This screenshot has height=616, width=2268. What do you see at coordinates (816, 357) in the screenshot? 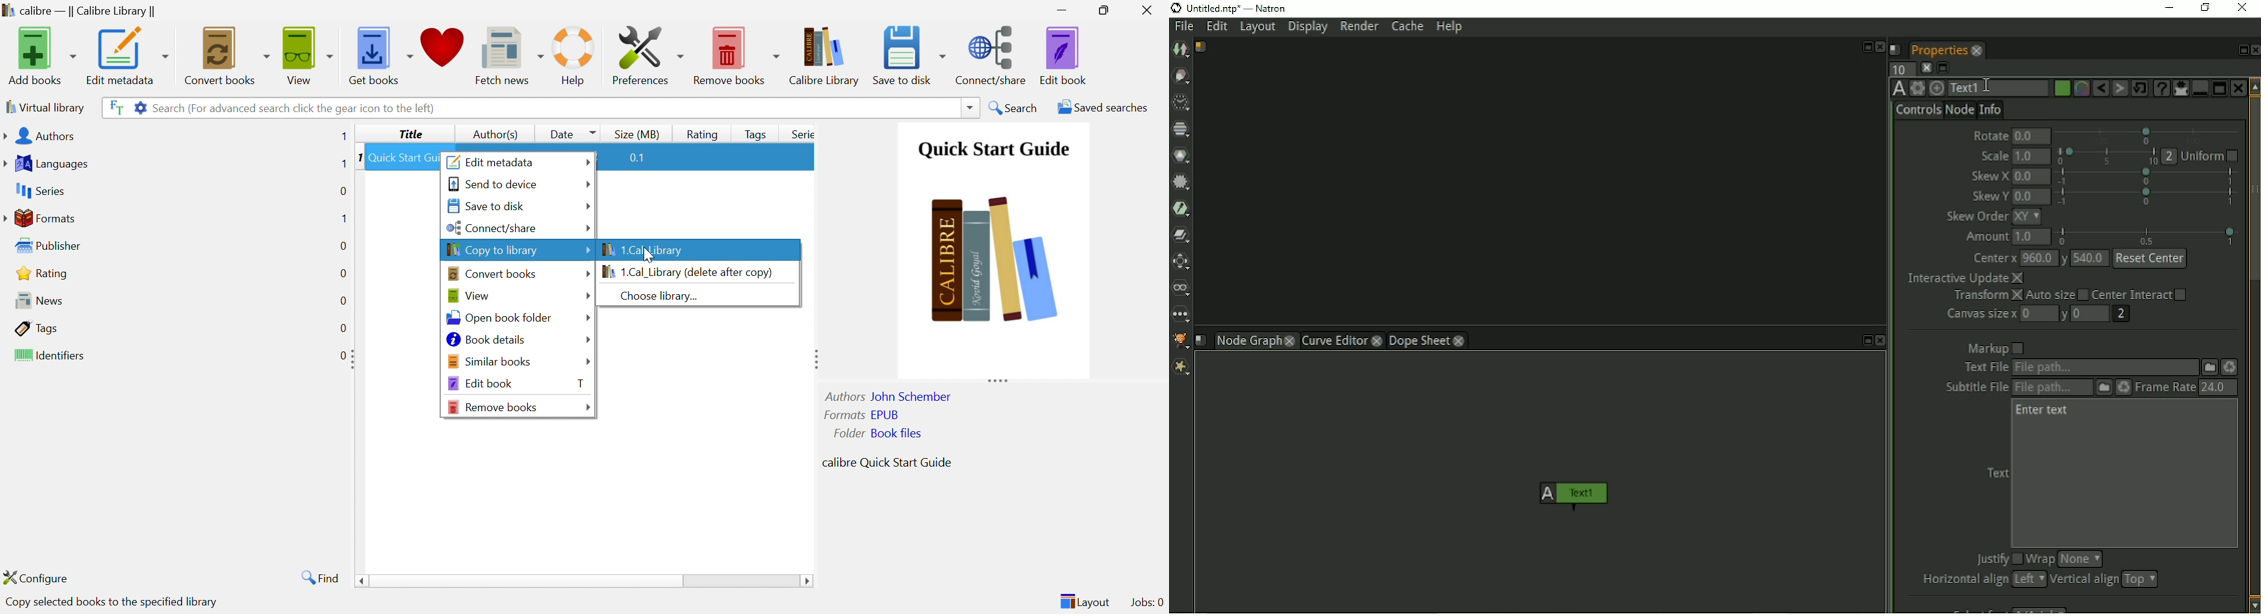
I see `Expand` at bounding box center [816, 357].